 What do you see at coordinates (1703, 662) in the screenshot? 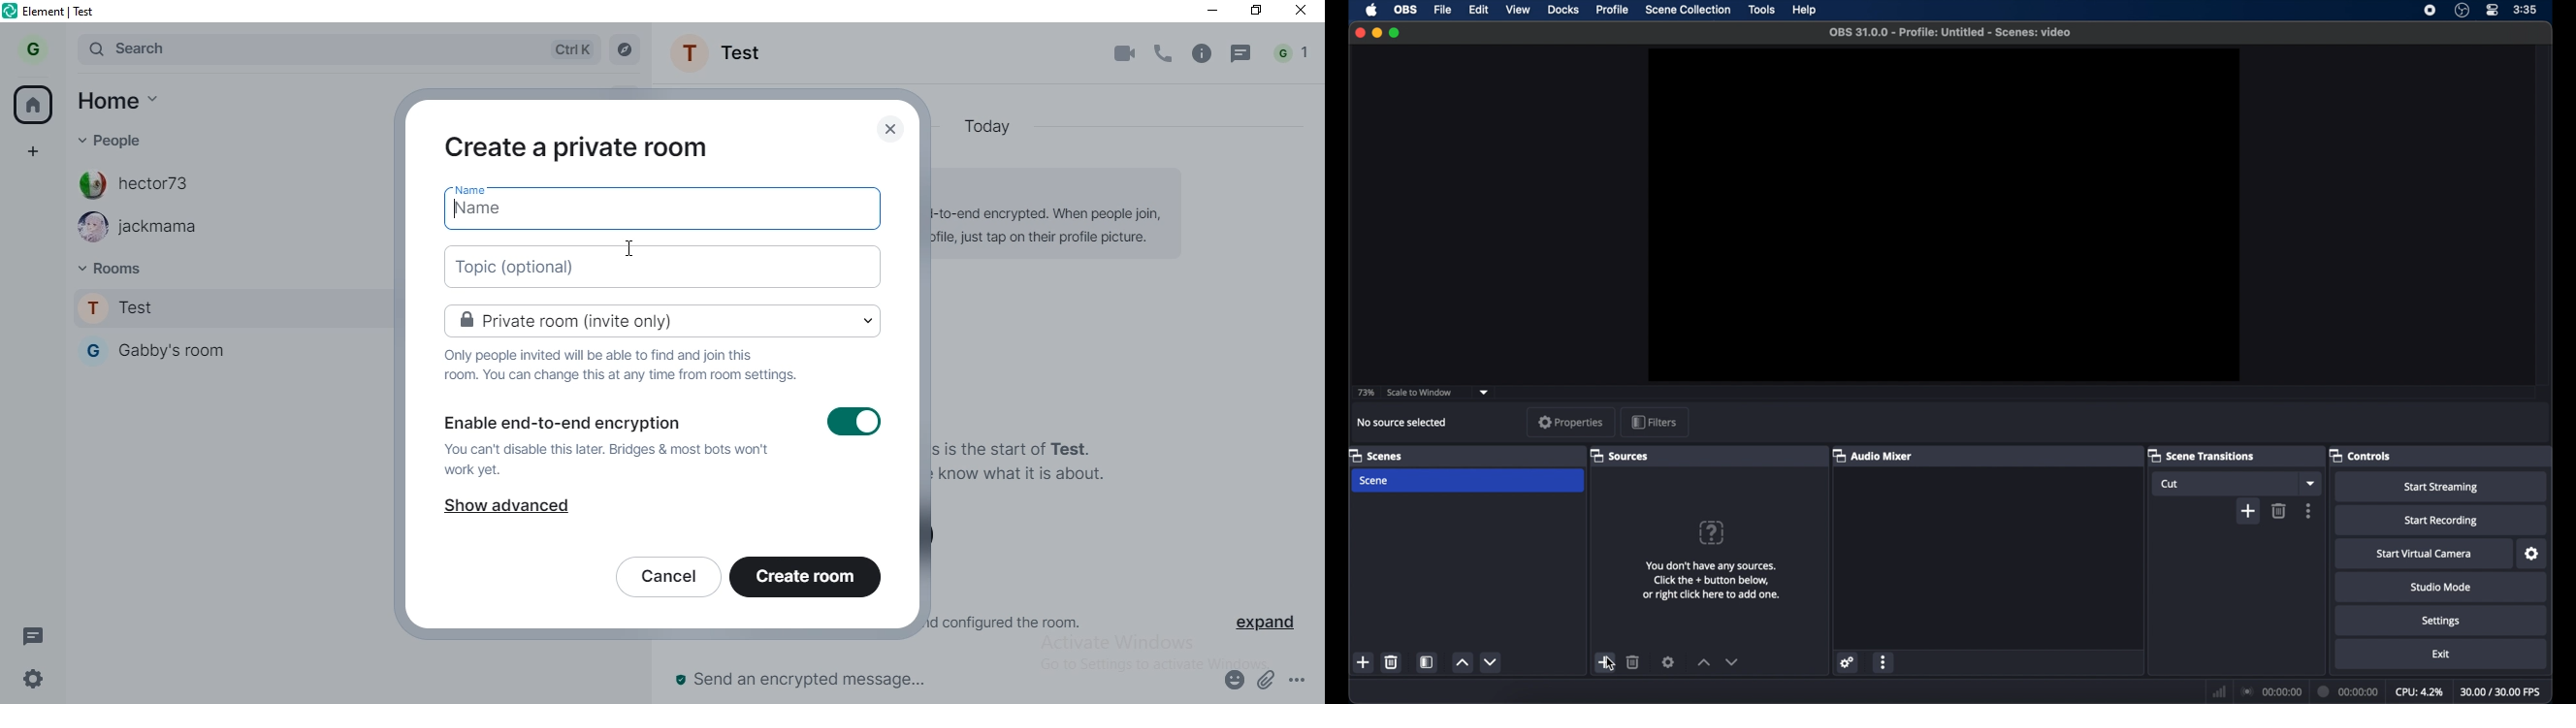
I see `increment` at bounding box center [1703, 662].